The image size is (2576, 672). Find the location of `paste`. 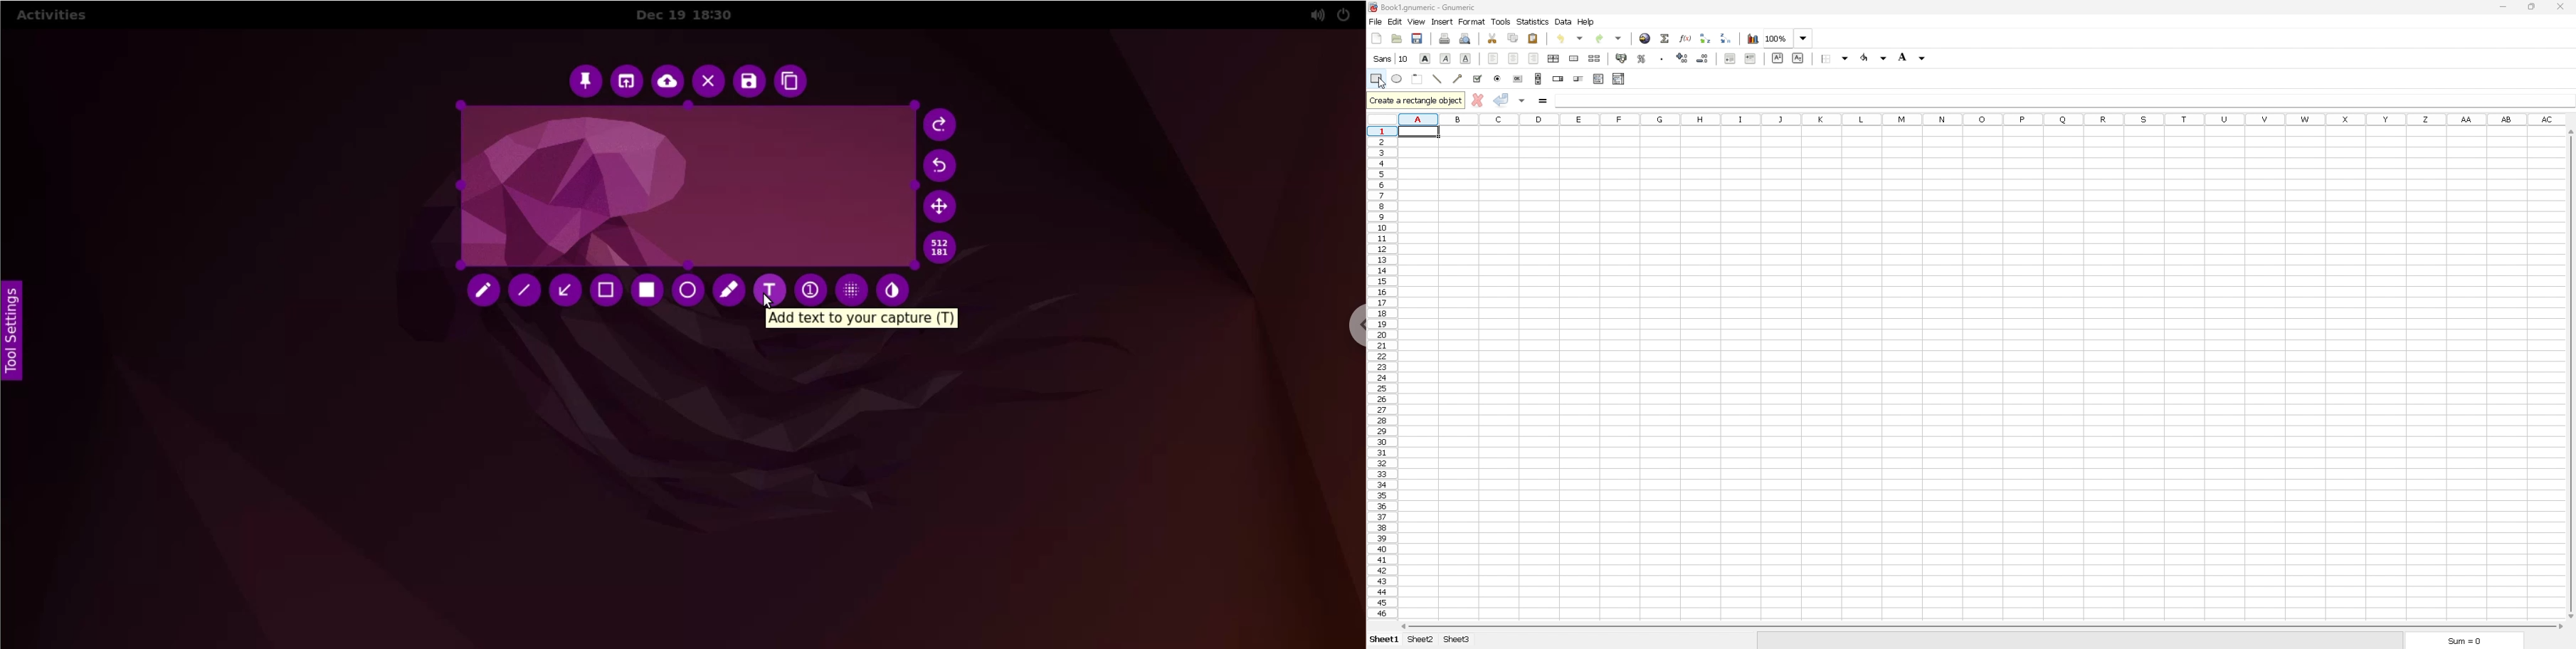

paste is located at coordinates (1534, 38).